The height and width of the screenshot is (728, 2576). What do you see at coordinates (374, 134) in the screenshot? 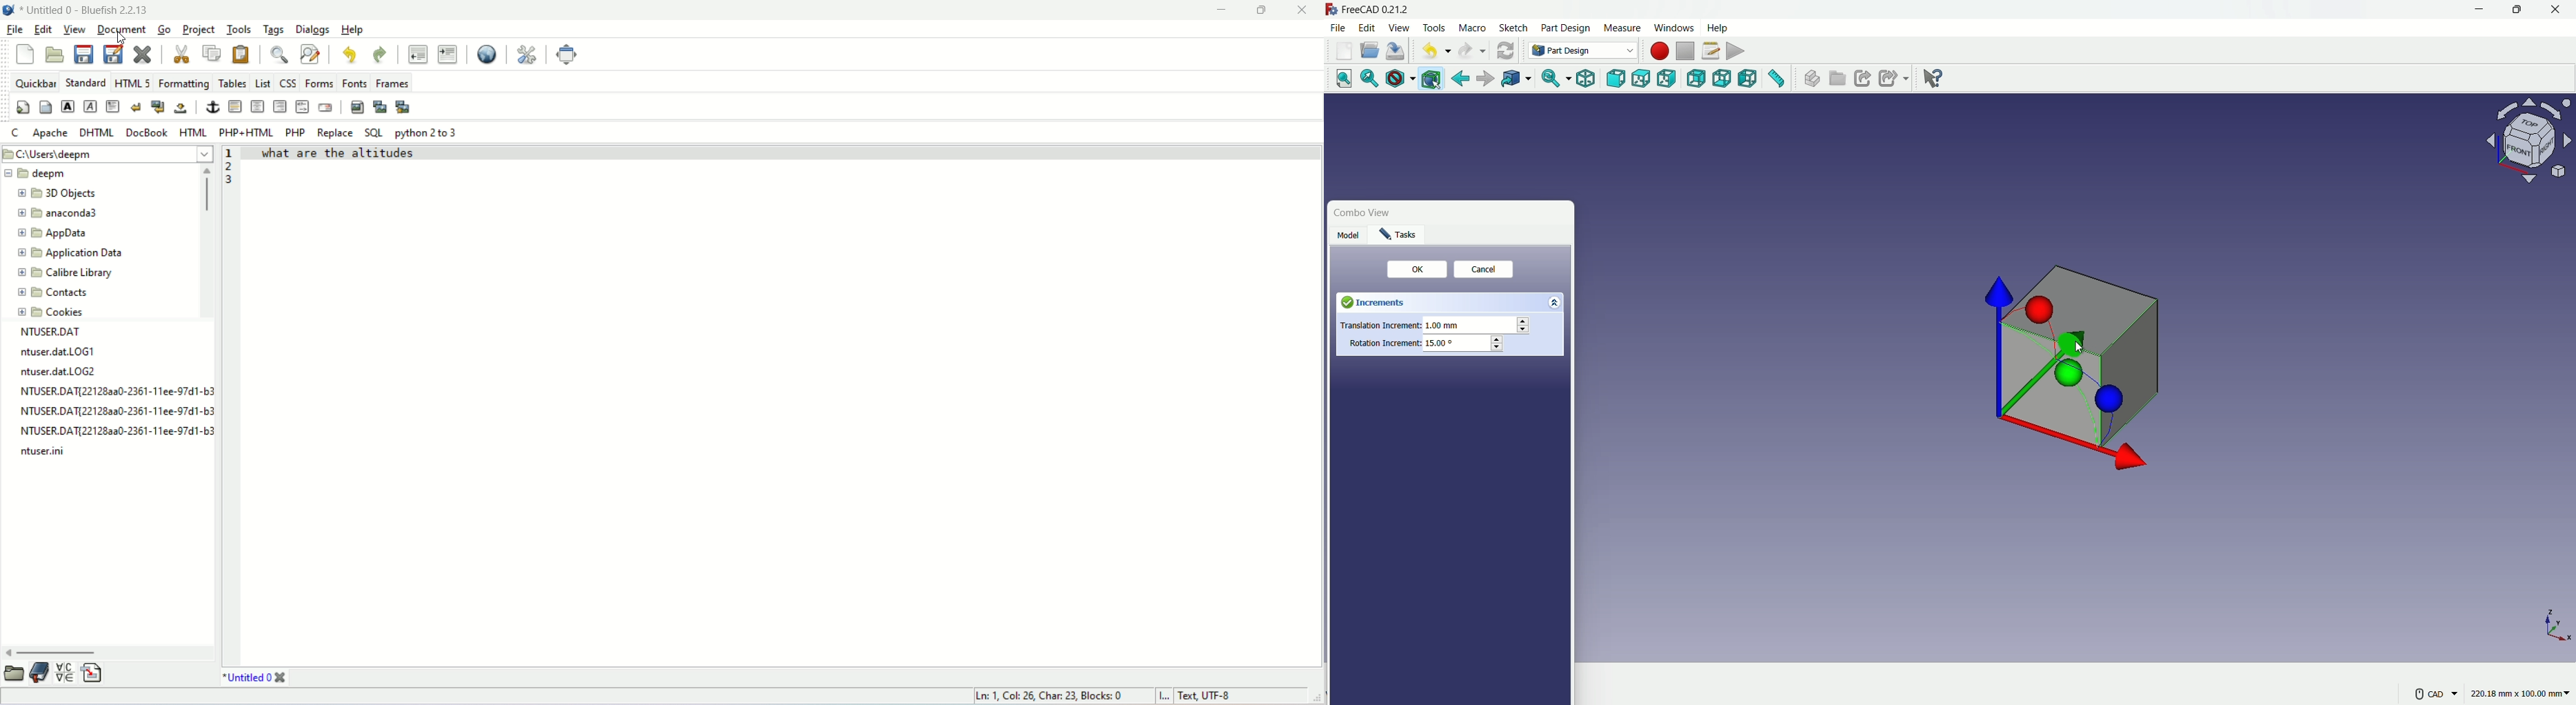
I see `SQL` at bounding box center [374, 134].